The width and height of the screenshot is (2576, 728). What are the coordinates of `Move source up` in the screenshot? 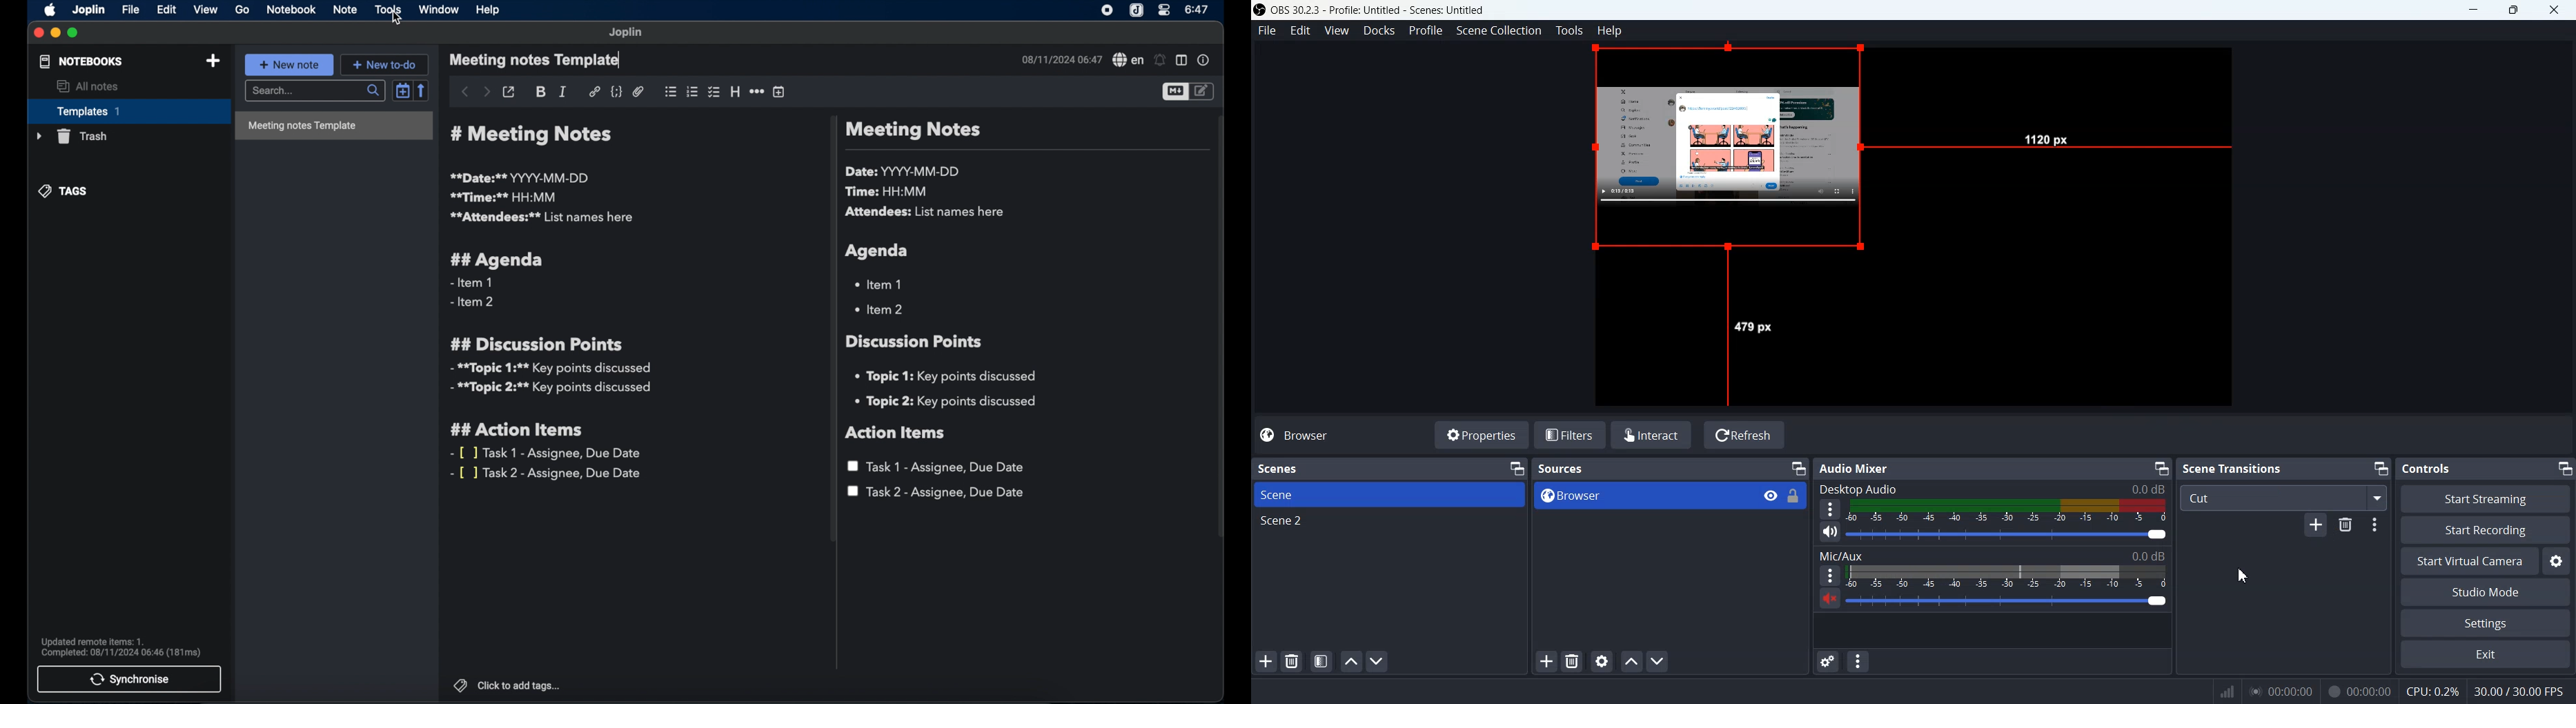 It's located at (1631, 661).